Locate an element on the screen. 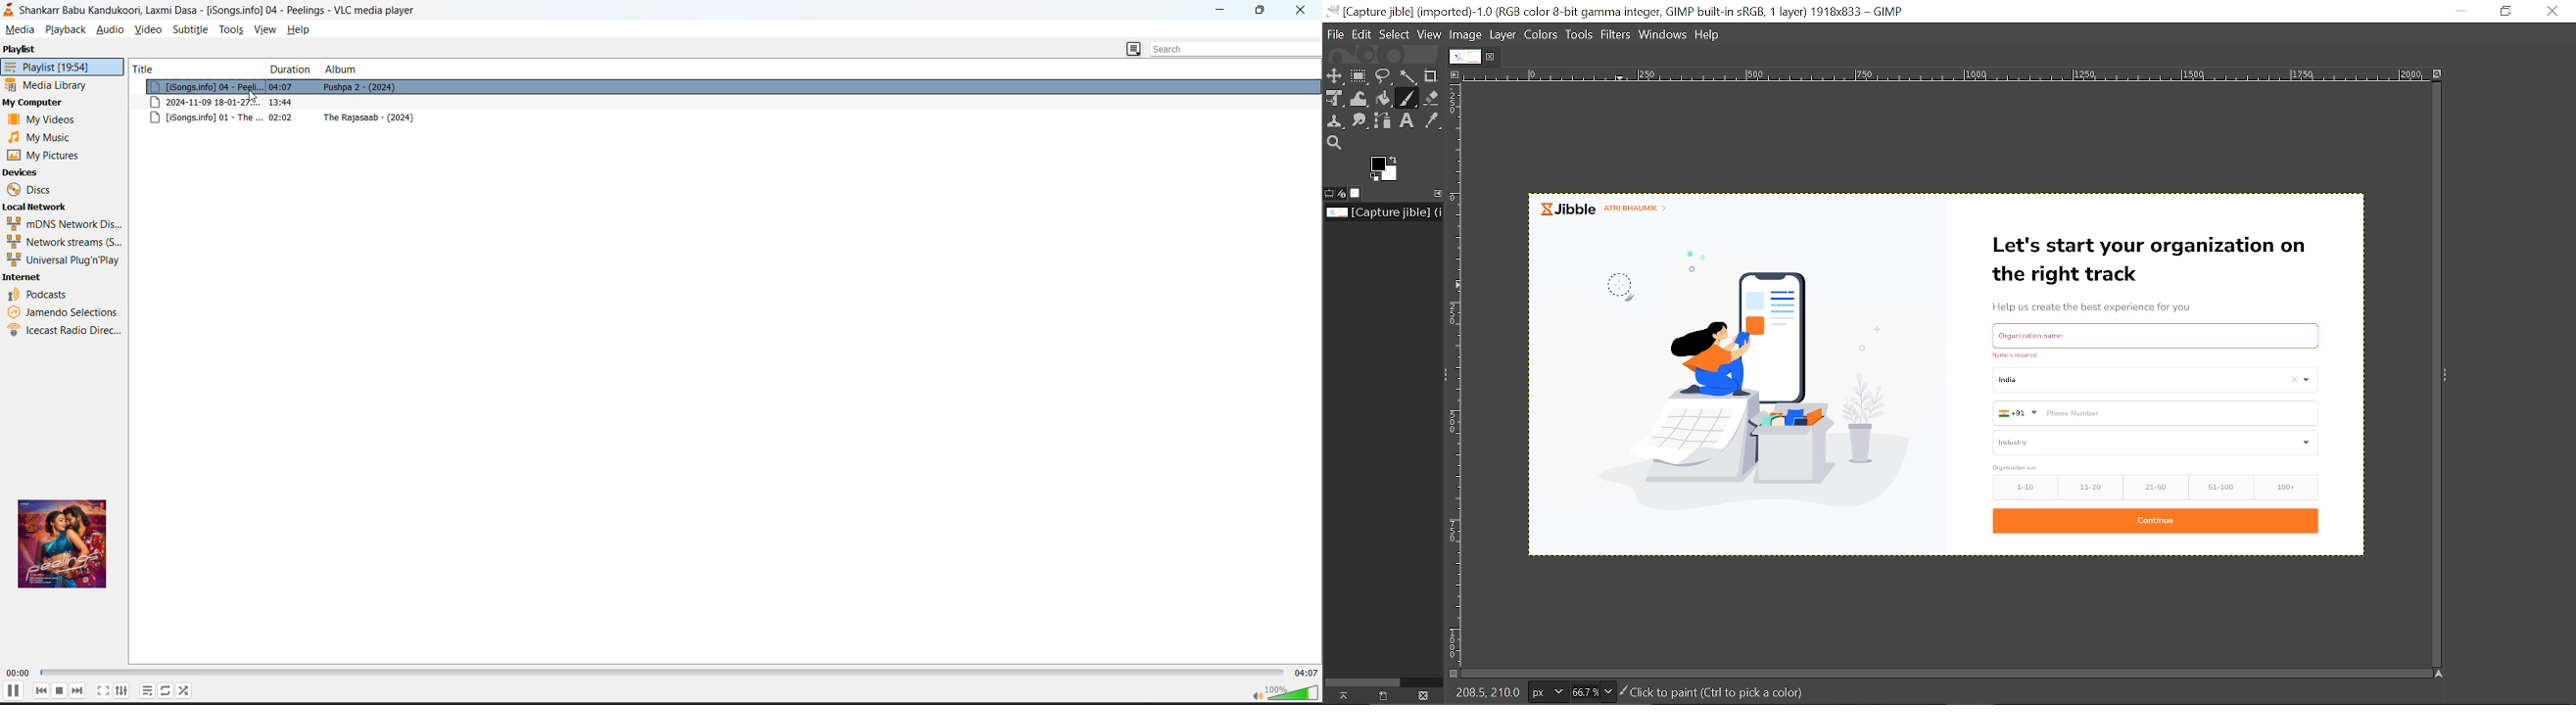 The width and height of the screenshot is (2576, 728). Select is located at coordinates (1395, 35).